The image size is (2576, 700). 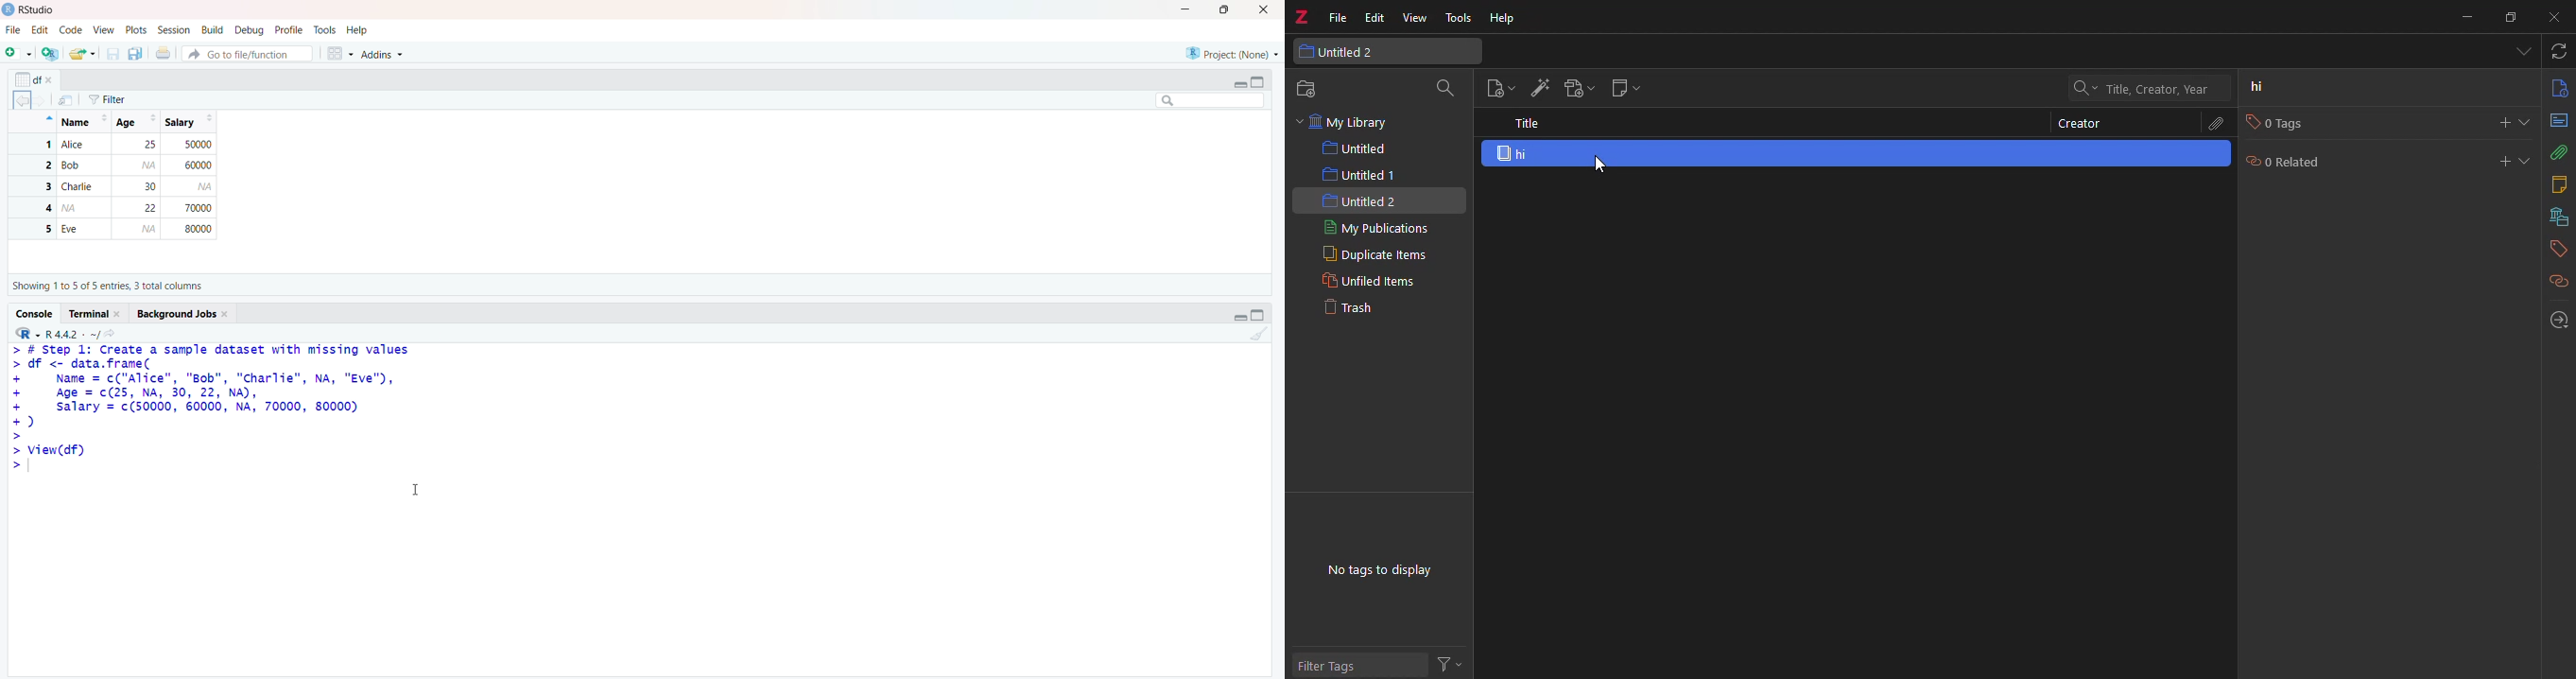 What do you see at coordinates (19, 102) in the screenshot?
I see `Go back to the previous source location (Ctrl + F9)` at bounding box center [19, 102].